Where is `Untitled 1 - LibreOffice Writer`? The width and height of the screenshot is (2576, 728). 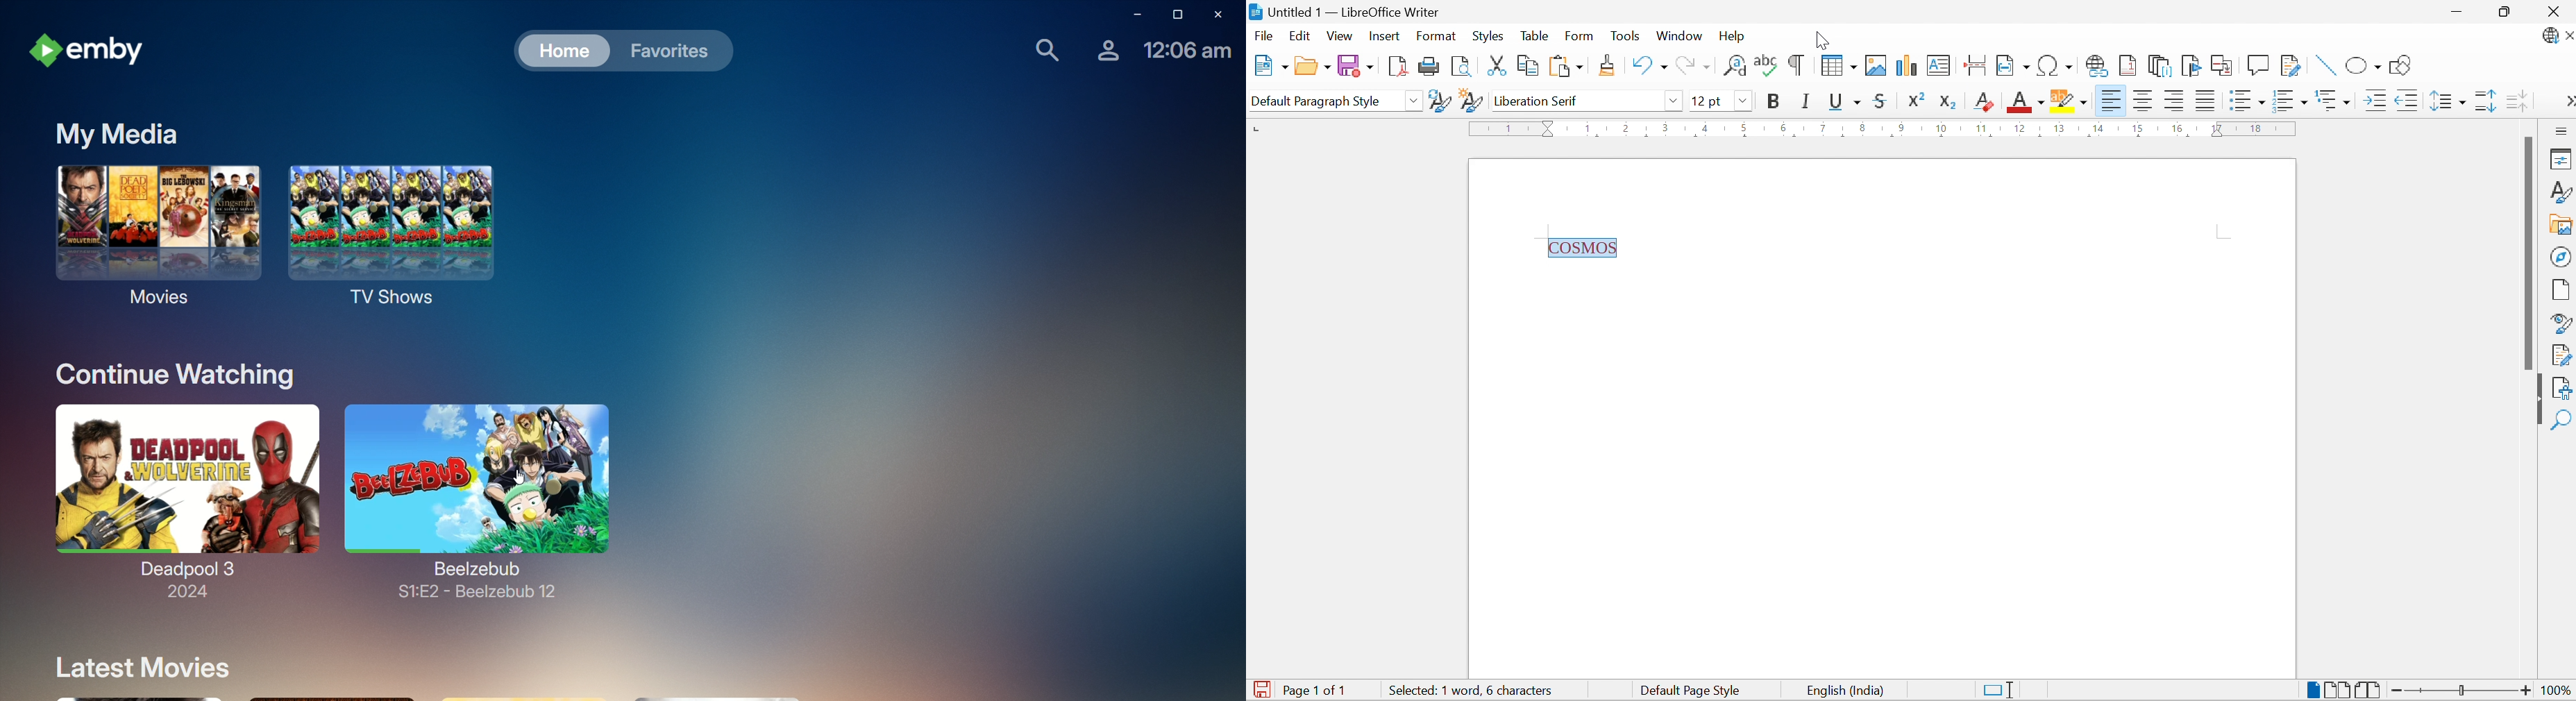
Untitled 1 - LibreOffice Writer is located at coordinates (1346, 11).